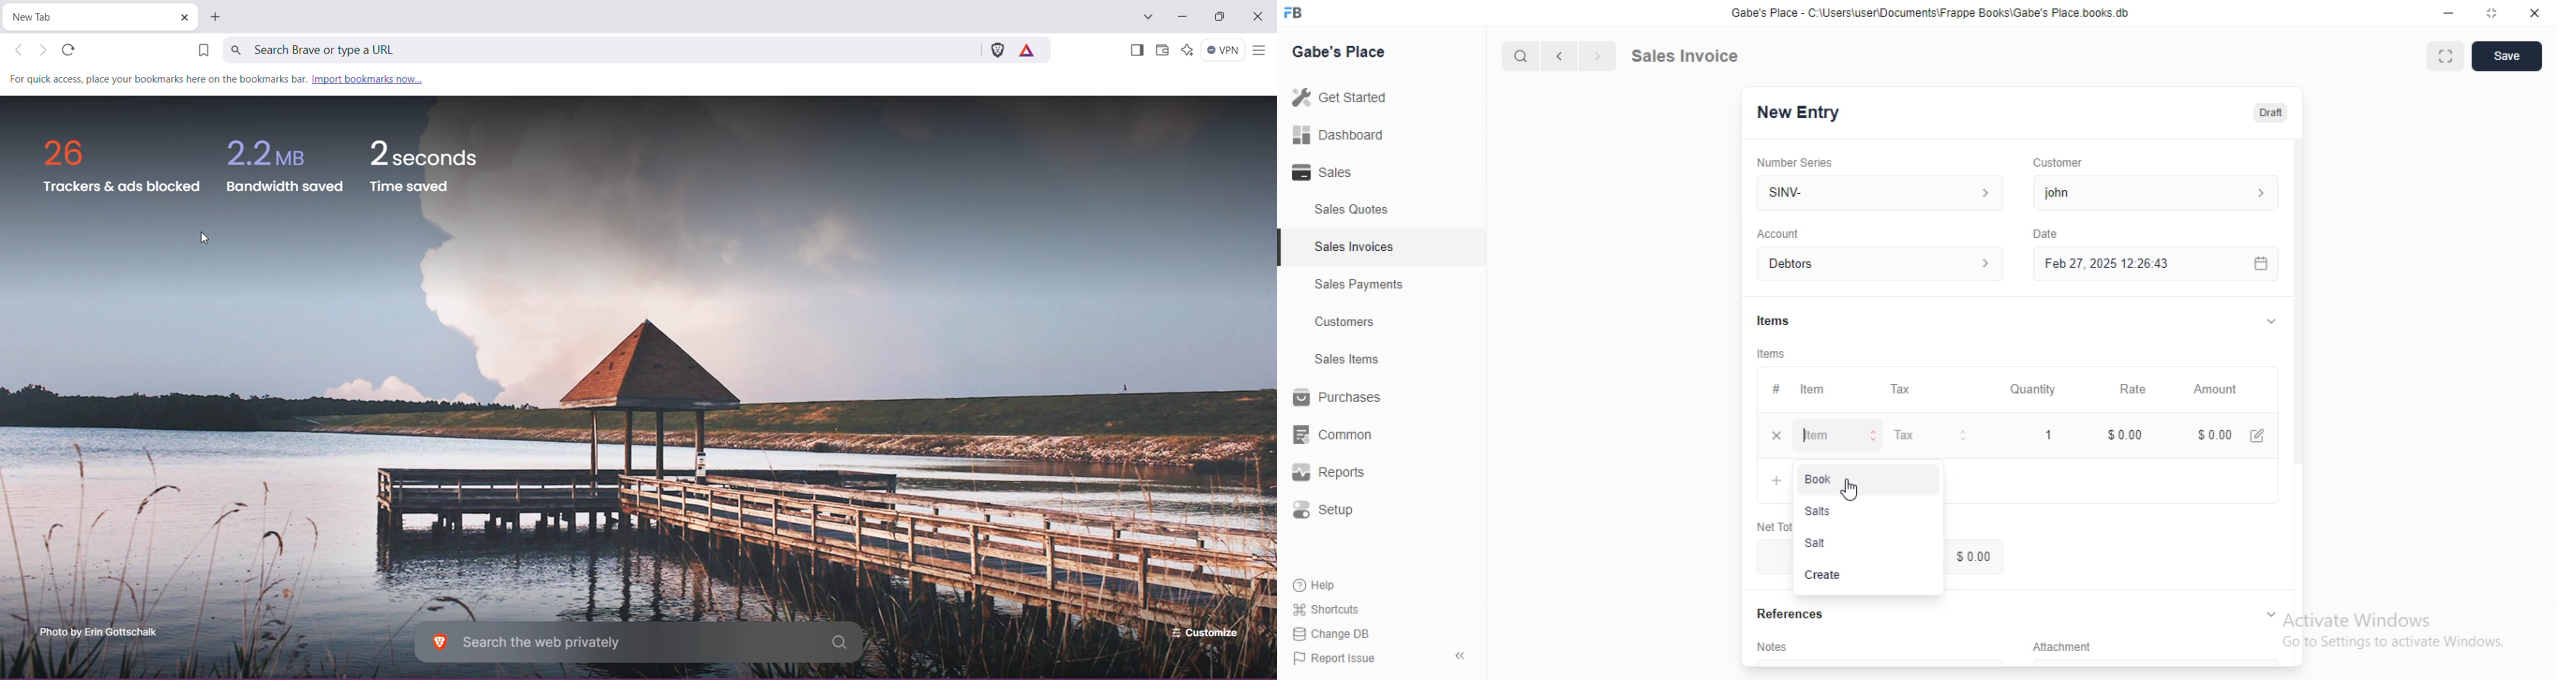  What do you see at coordinates (1596, 54) in the screenshot?
I see `Next` at bounding box center [1596, 54].